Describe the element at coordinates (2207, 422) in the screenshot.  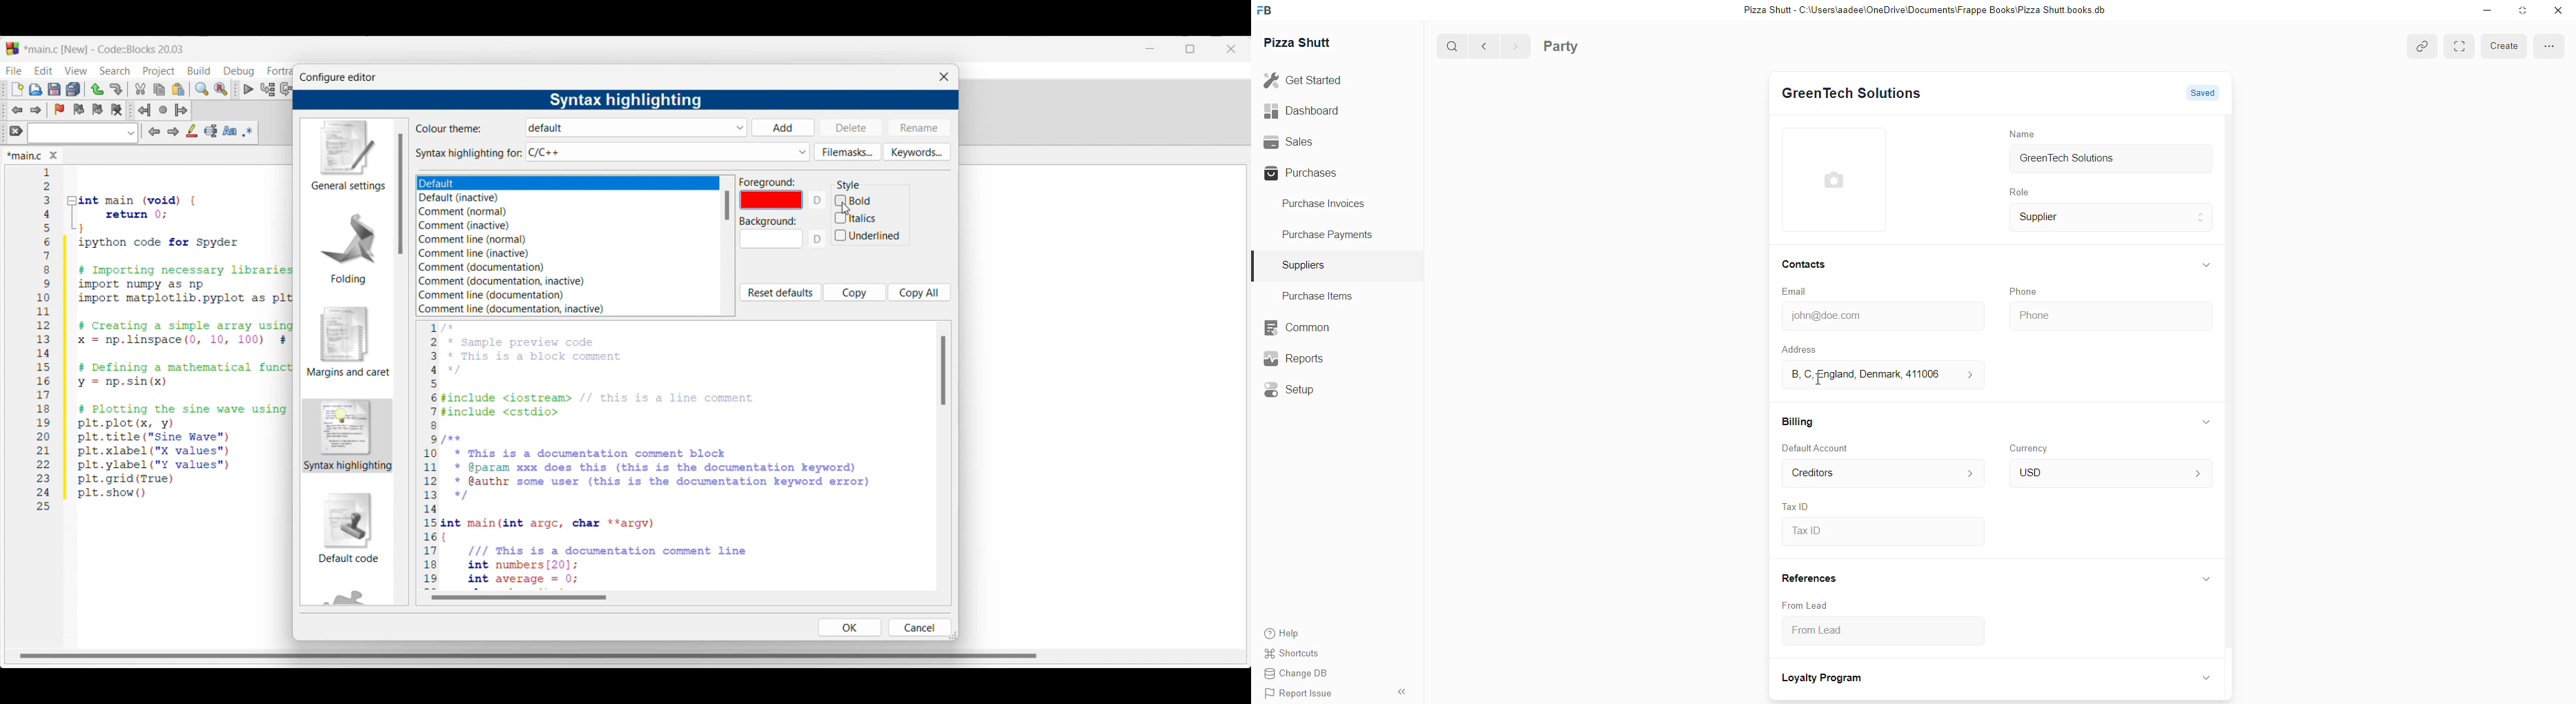
I see `hide` at that location.